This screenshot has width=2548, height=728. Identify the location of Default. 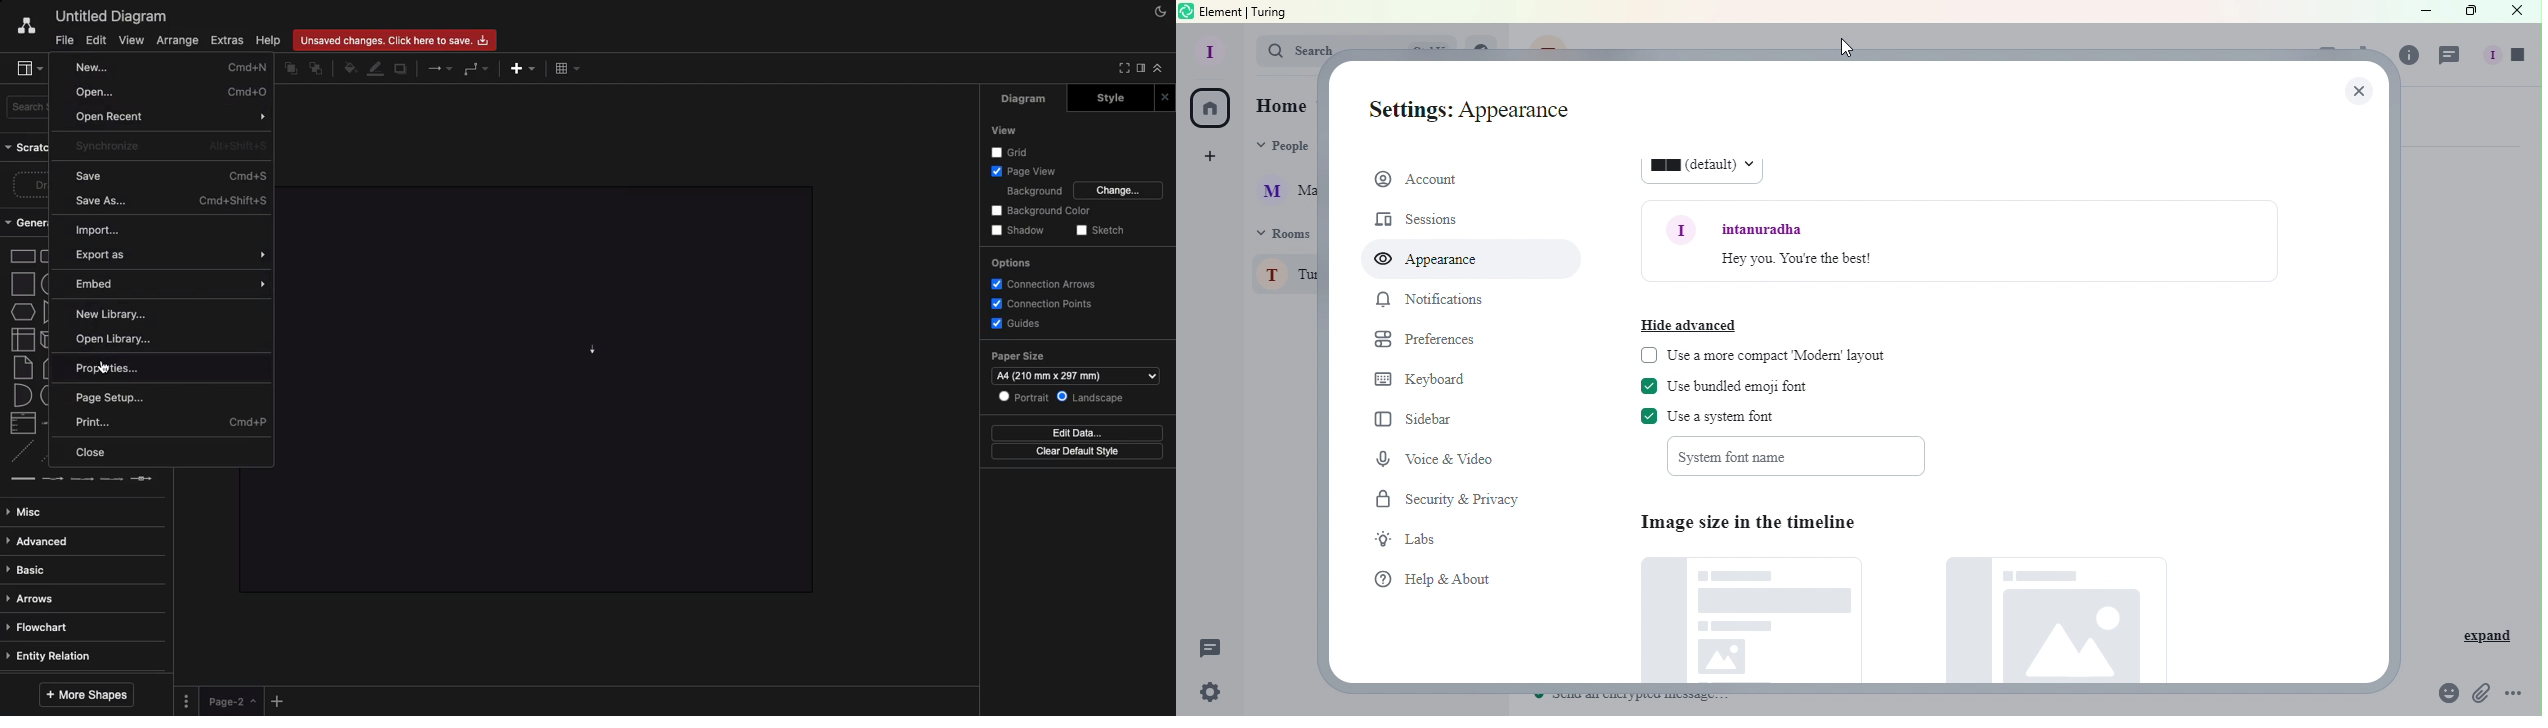
(1757, 618).